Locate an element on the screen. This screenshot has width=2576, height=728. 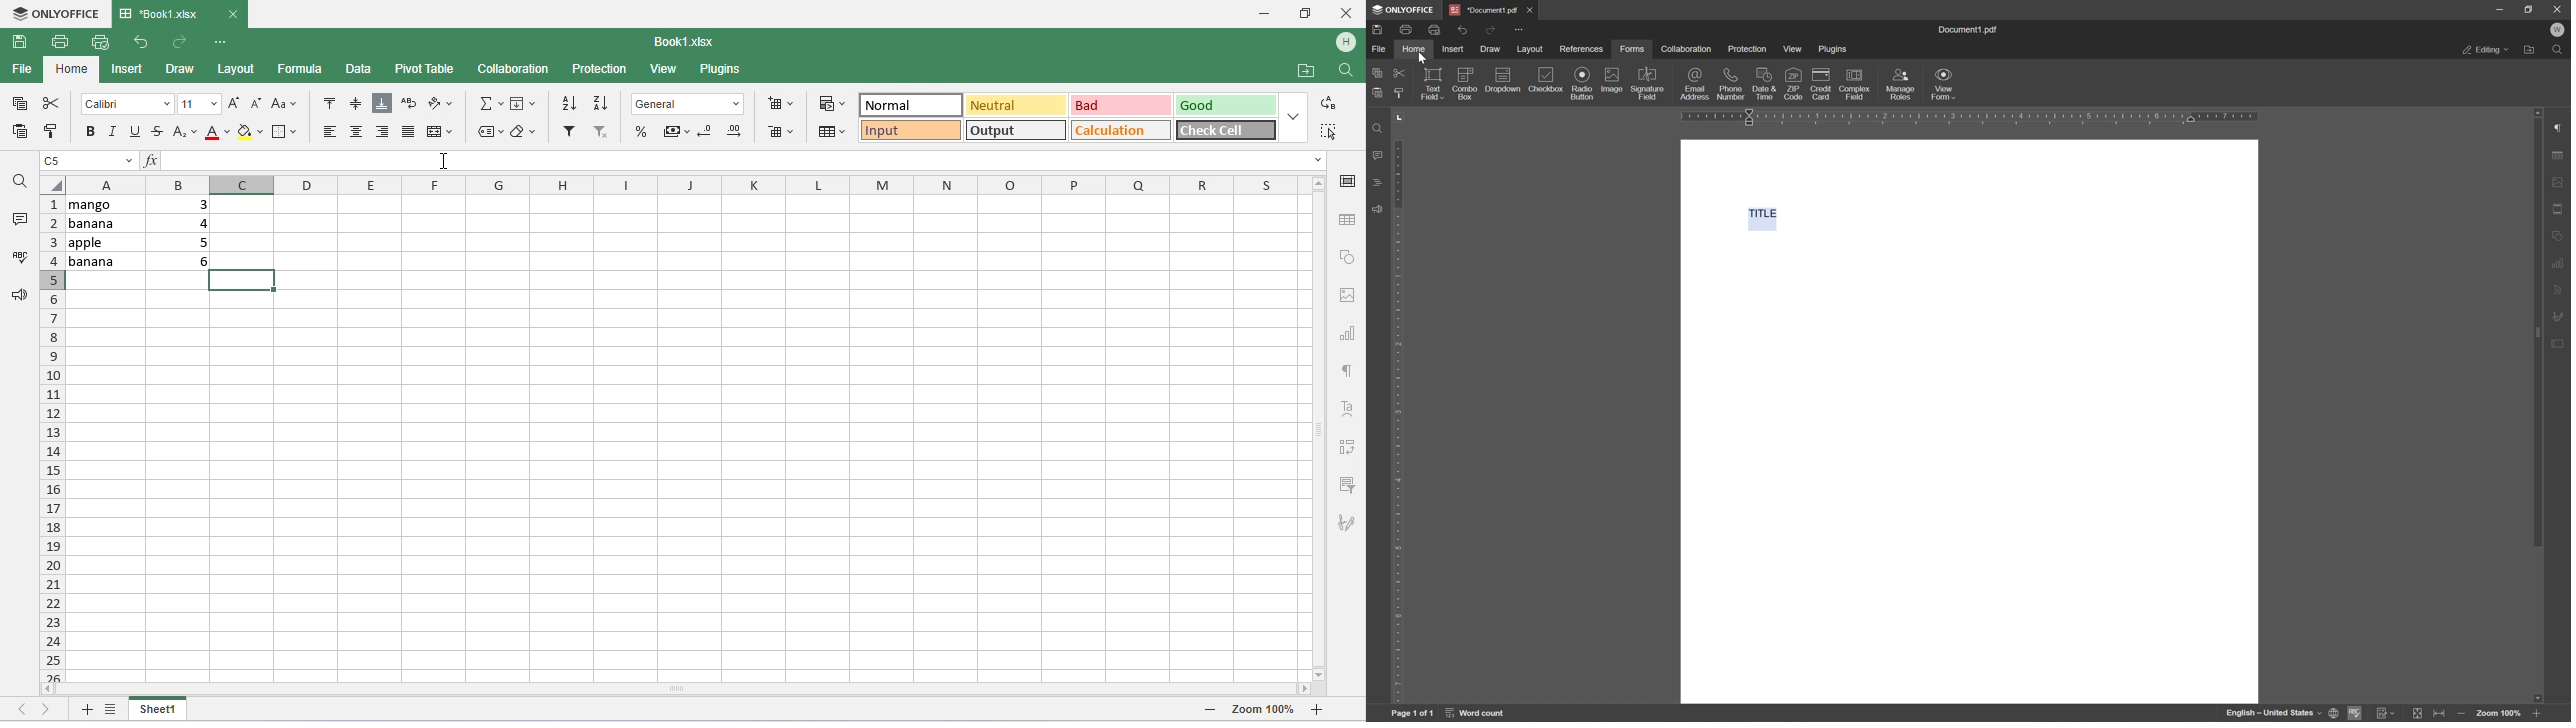
3 is located at coordinates (193, 204).